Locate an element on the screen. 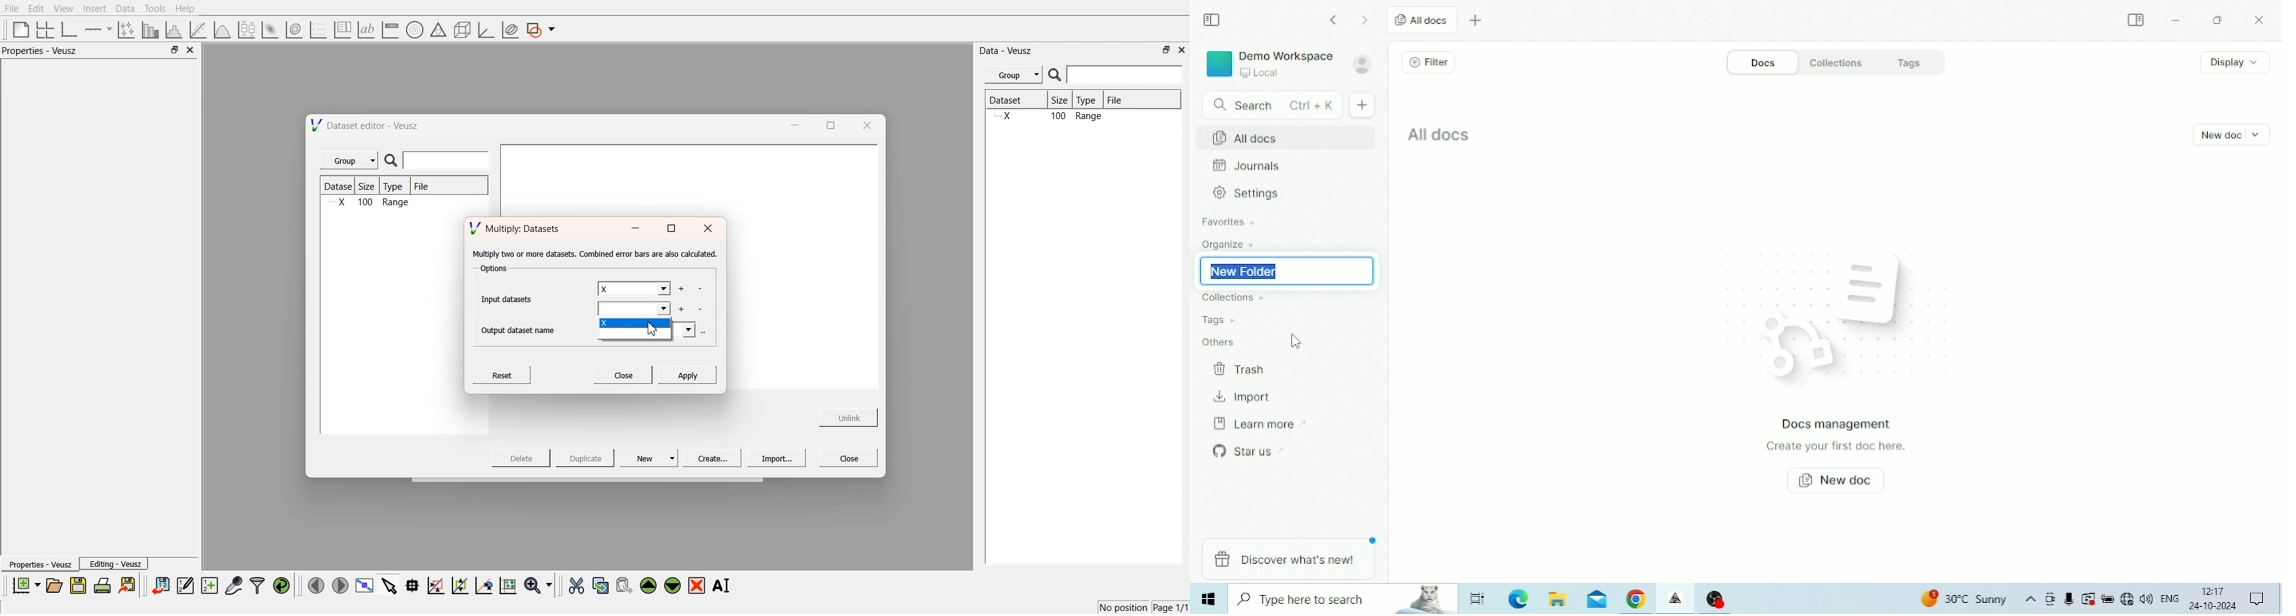  Demo Workspace is located at coordinates (1269, 64).